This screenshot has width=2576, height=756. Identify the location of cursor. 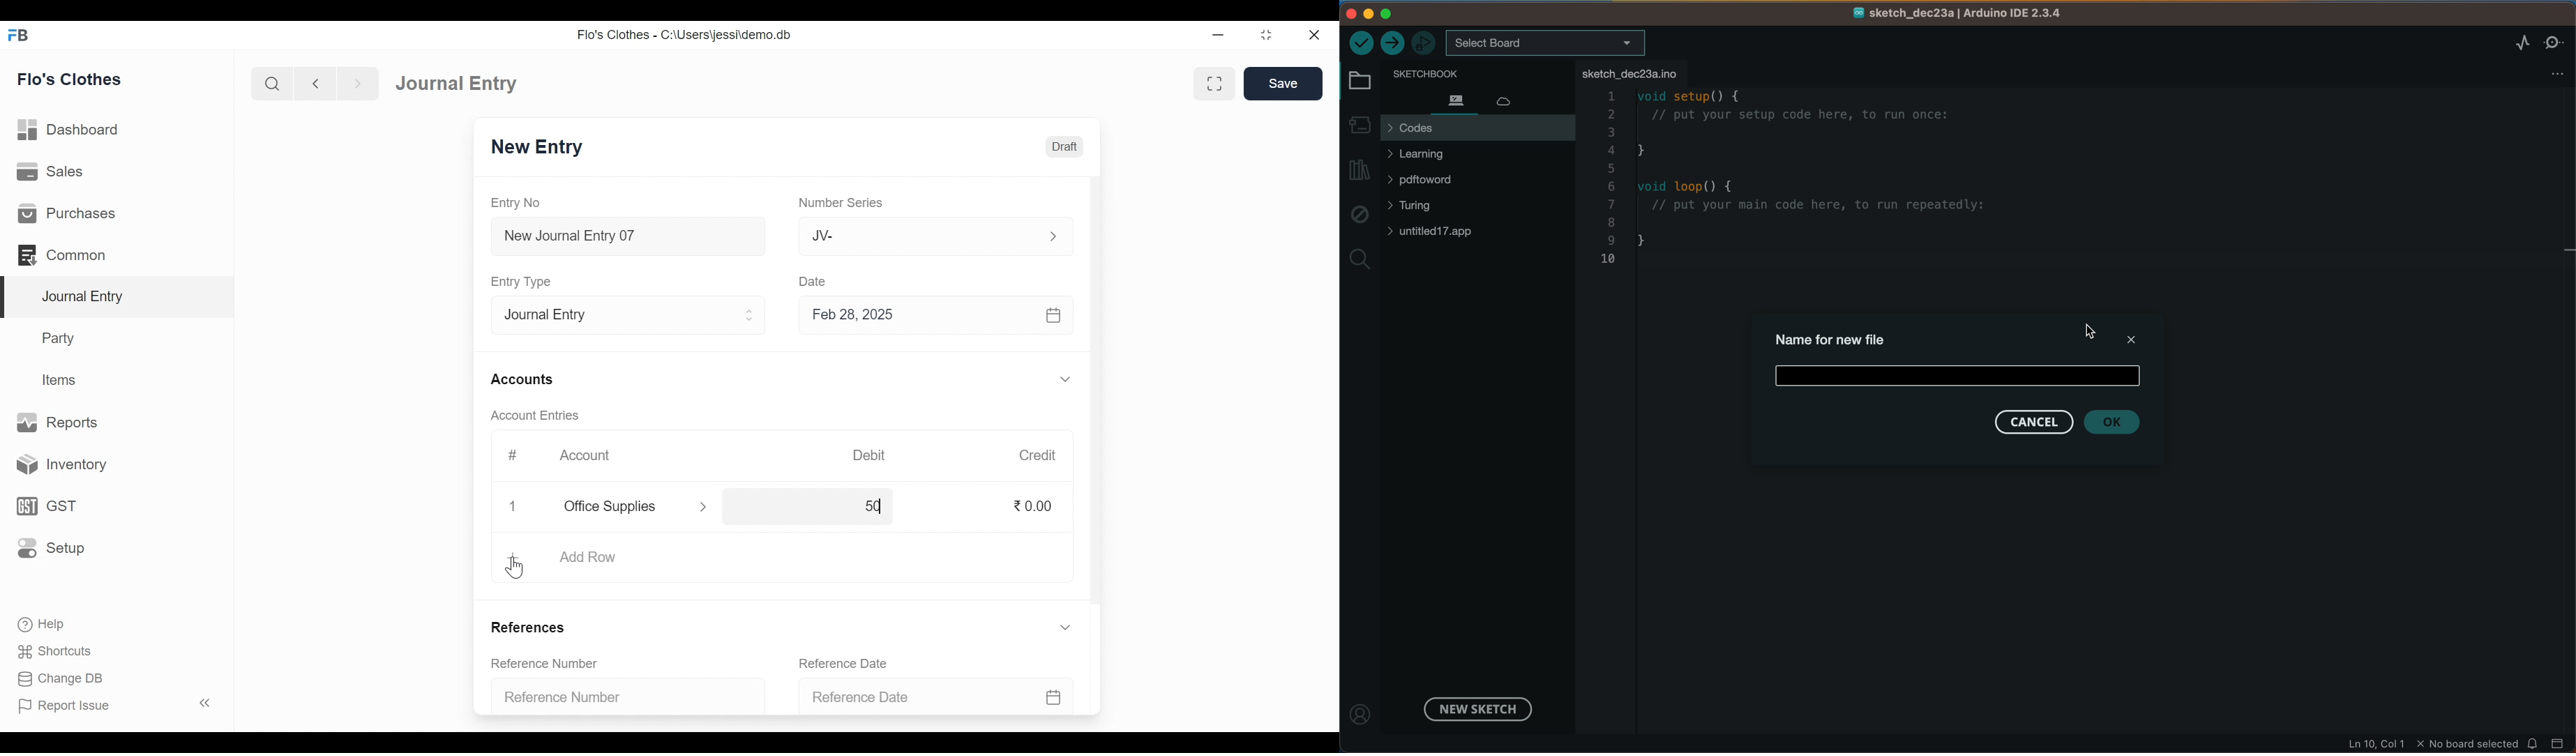
(518, 569).